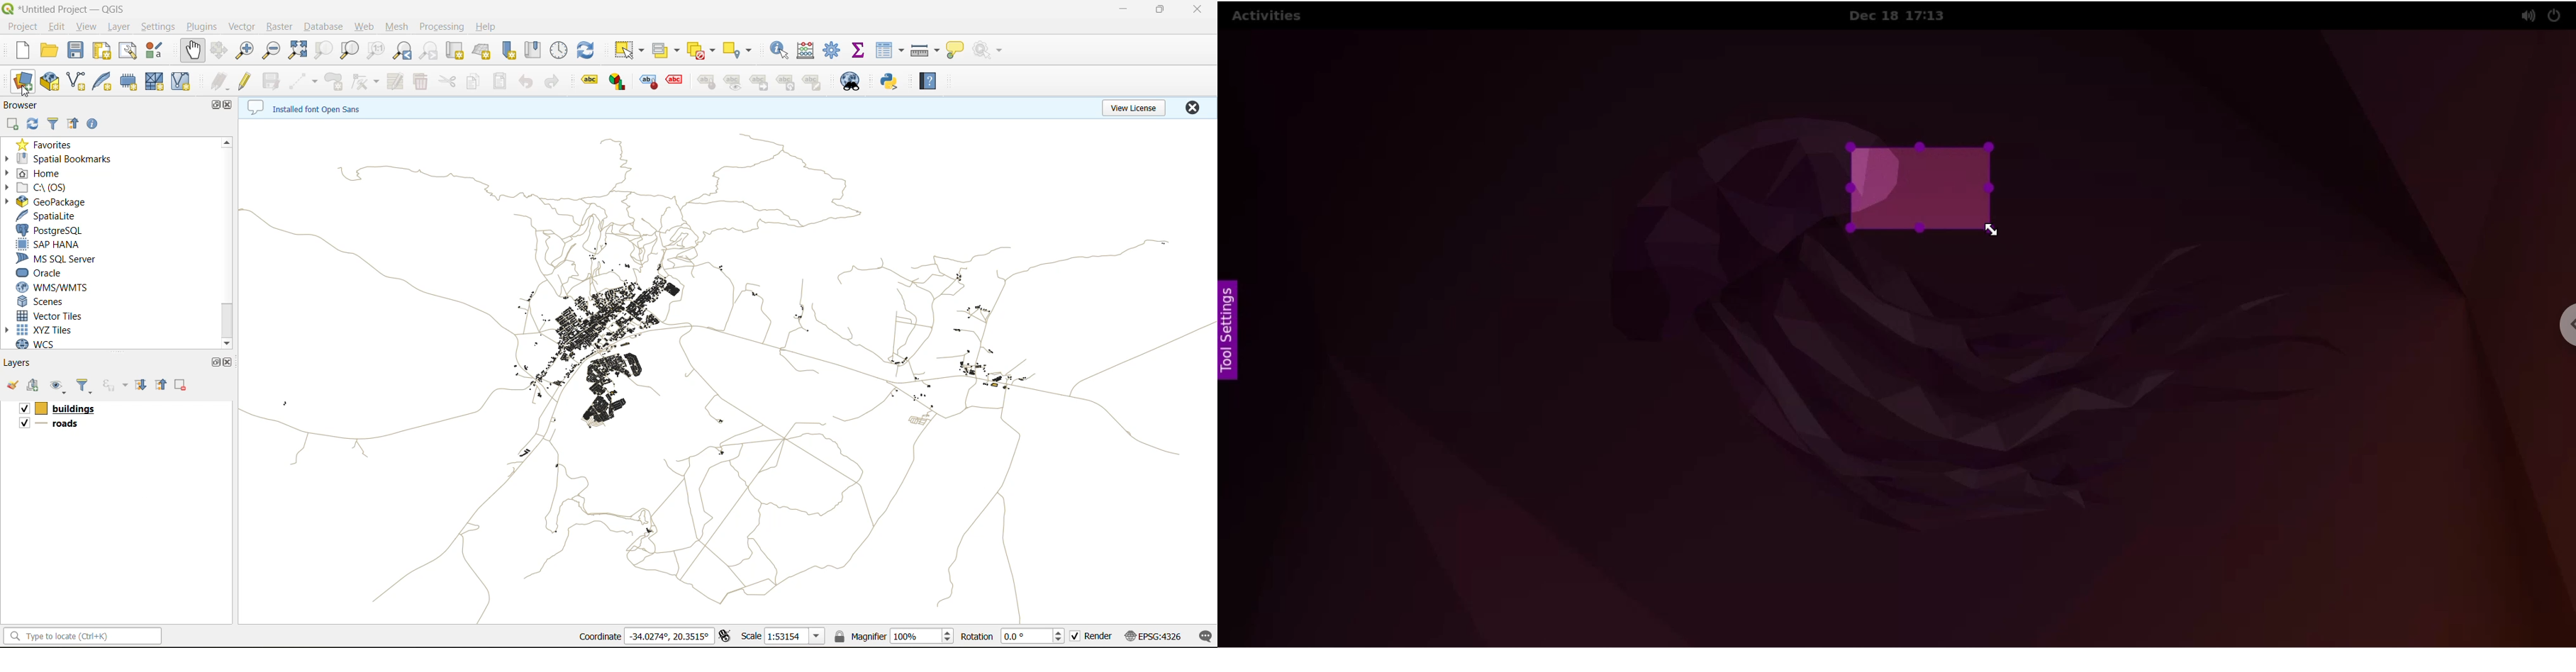  What do you see at coordinates (1100, 636) in the screenshot?
I see `render` at bounding box center [1100, 636].